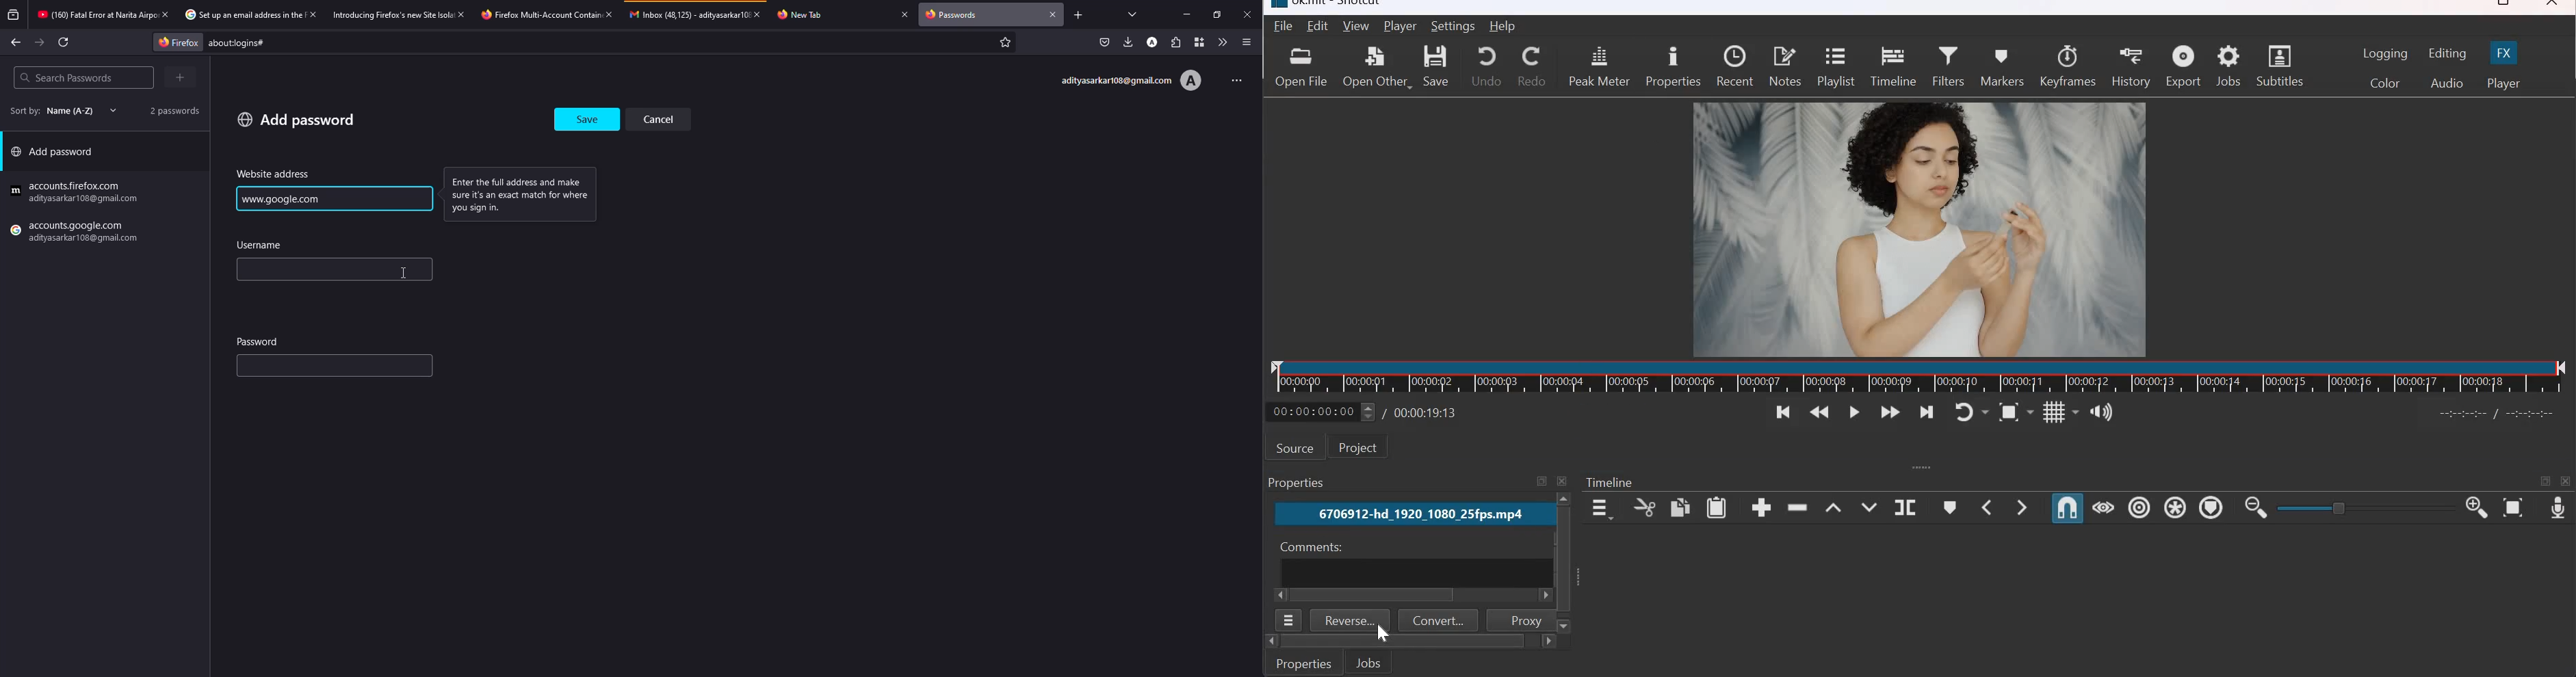 This screenshot has width=2576, height=700. Describe the element at coordinates (346, 43) in the screenshot. I see `about` at that location.